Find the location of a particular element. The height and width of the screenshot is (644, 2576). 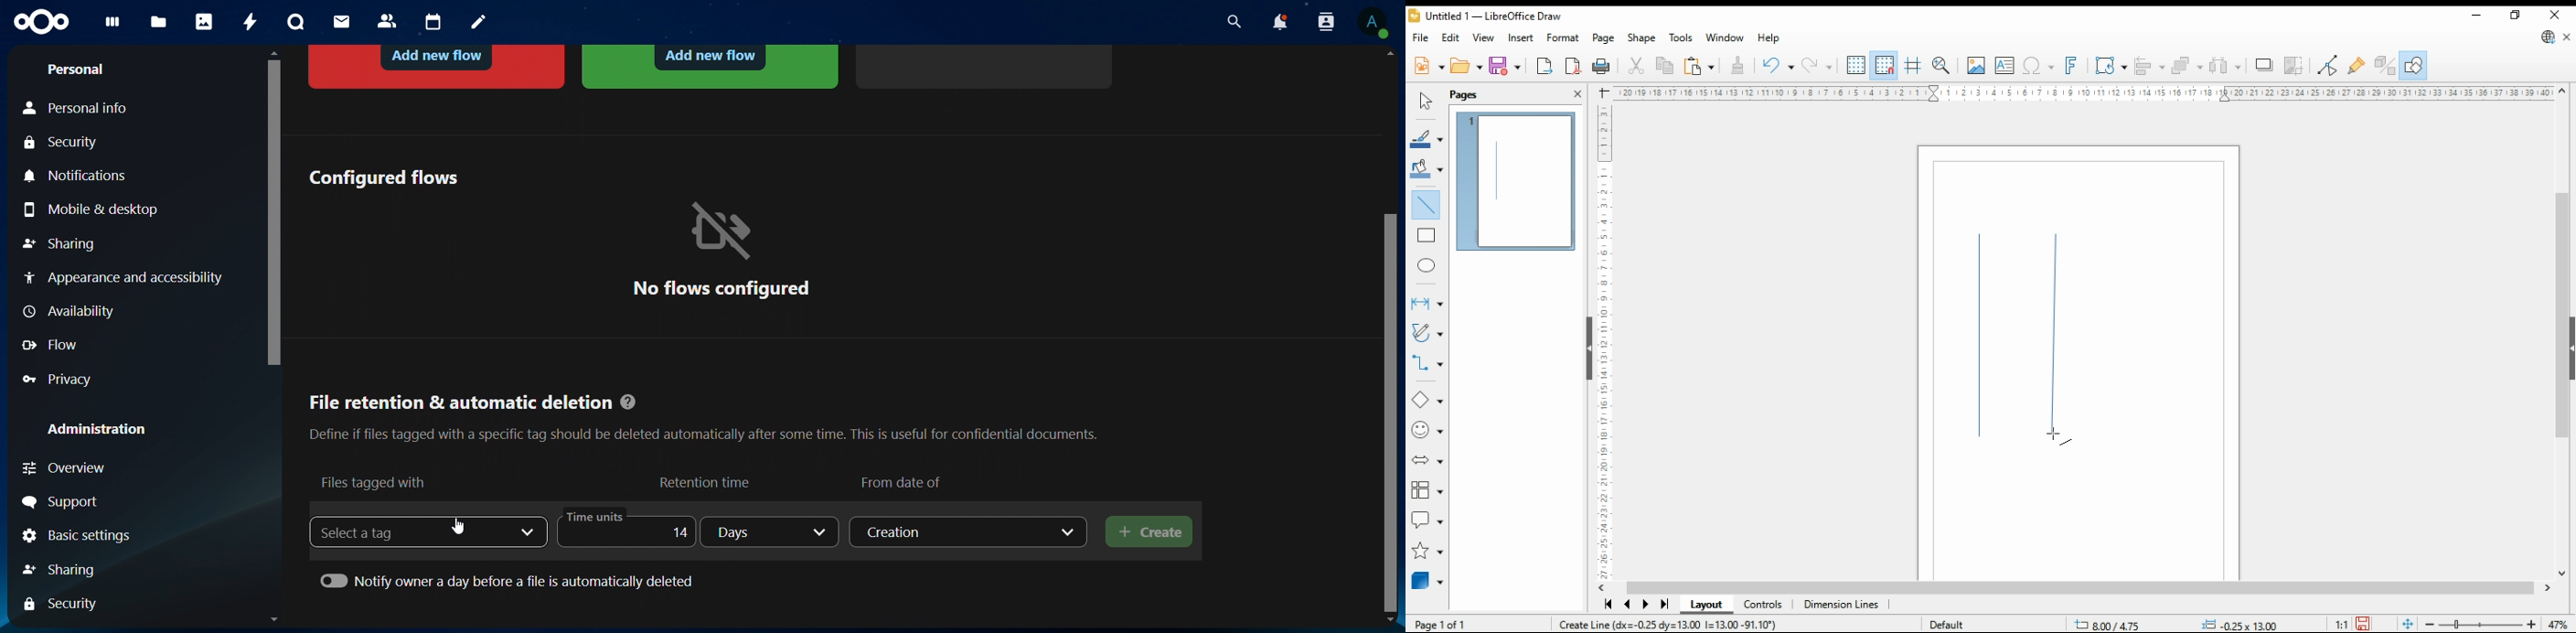

page is located at coordinates (1603, 38).